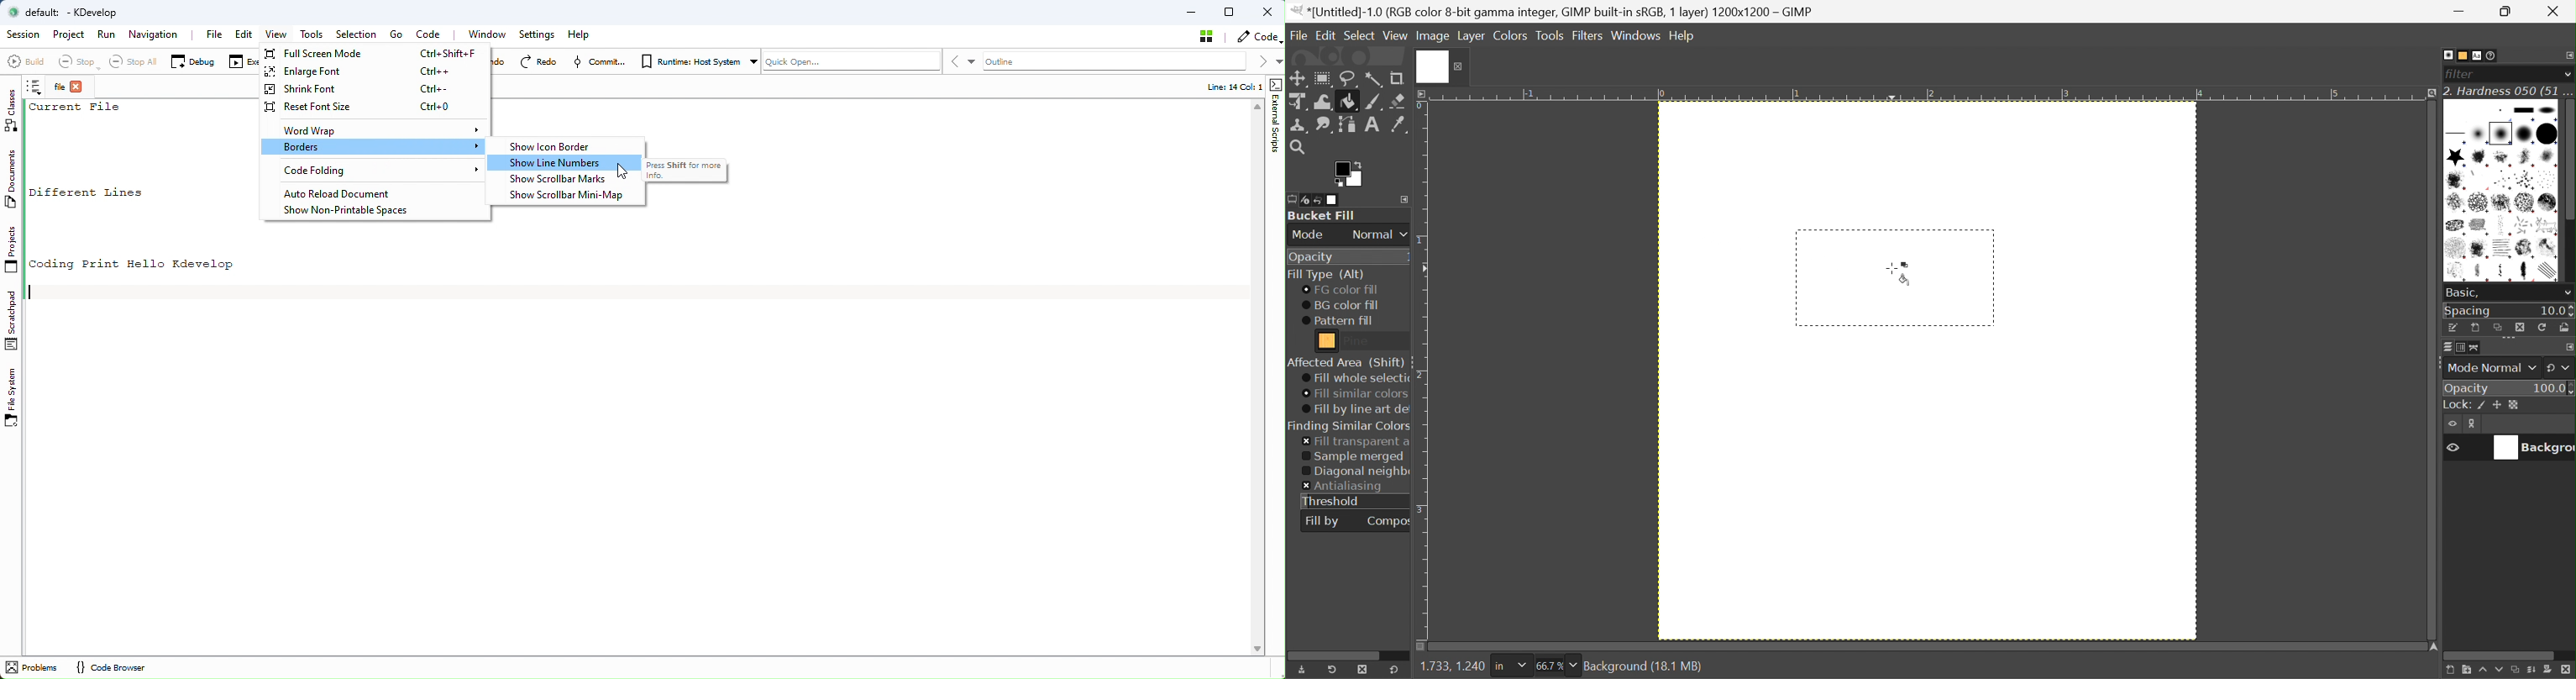 This screenshot has height=700, width=2576. Describe the element at coordinates (1322, 522) in the screenshot. I see `Fill by` at that location.